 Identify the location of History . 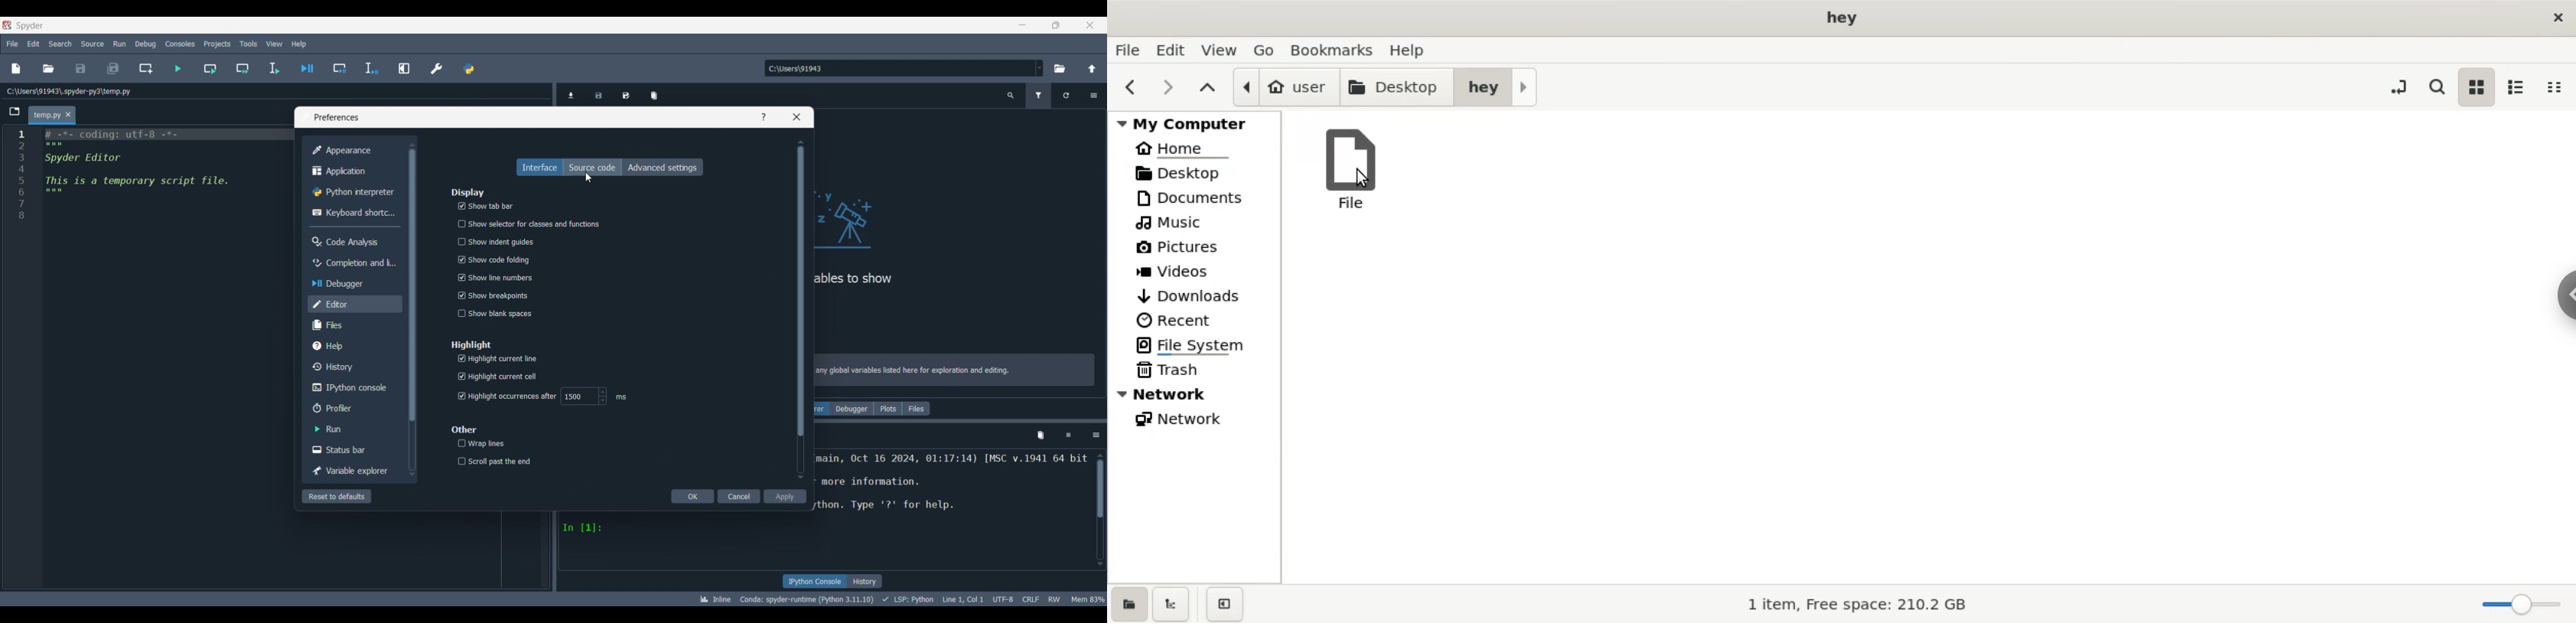
(866, 581).